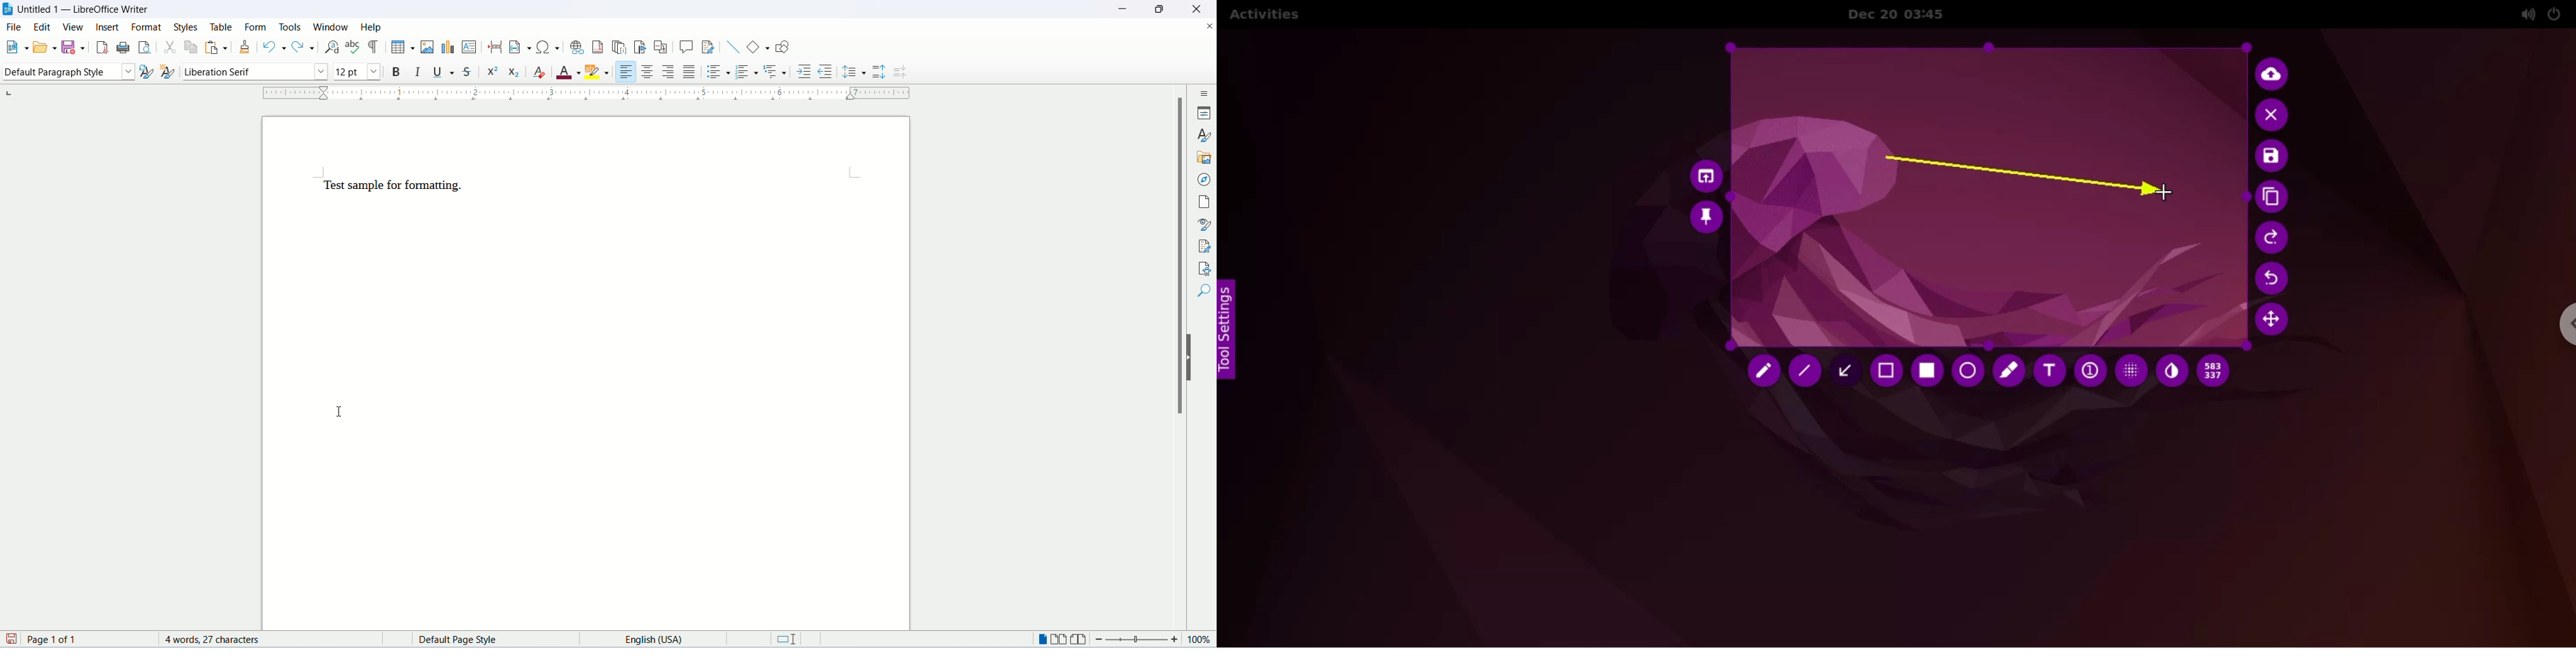 This screenshot has height=672, width=2576. What do you see at coordinates (470, 70) in the screenshot?
I see `strikethrough` at bounding box center [470, 70].